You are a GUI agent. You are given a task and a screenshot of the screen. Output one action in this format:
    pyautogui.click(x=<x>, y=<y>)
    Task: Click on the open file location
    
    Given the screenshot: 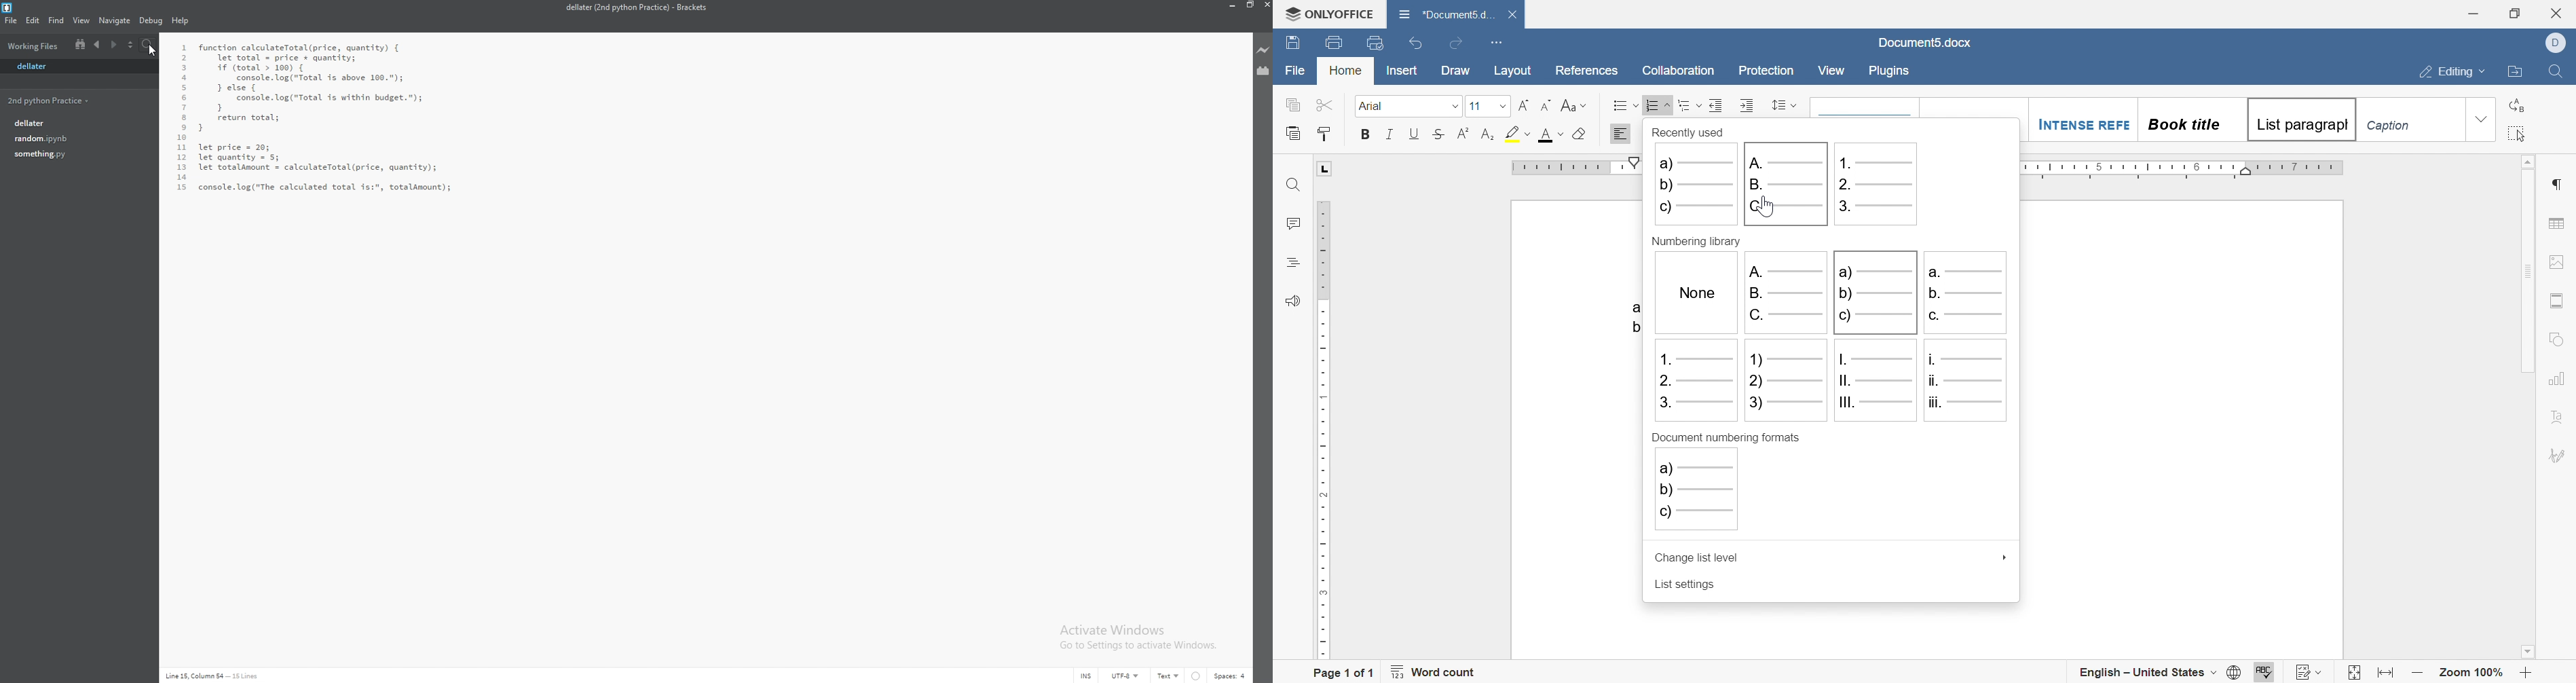 What is the action you would take?
    pyautogui.click(x=2515, y=73)
    